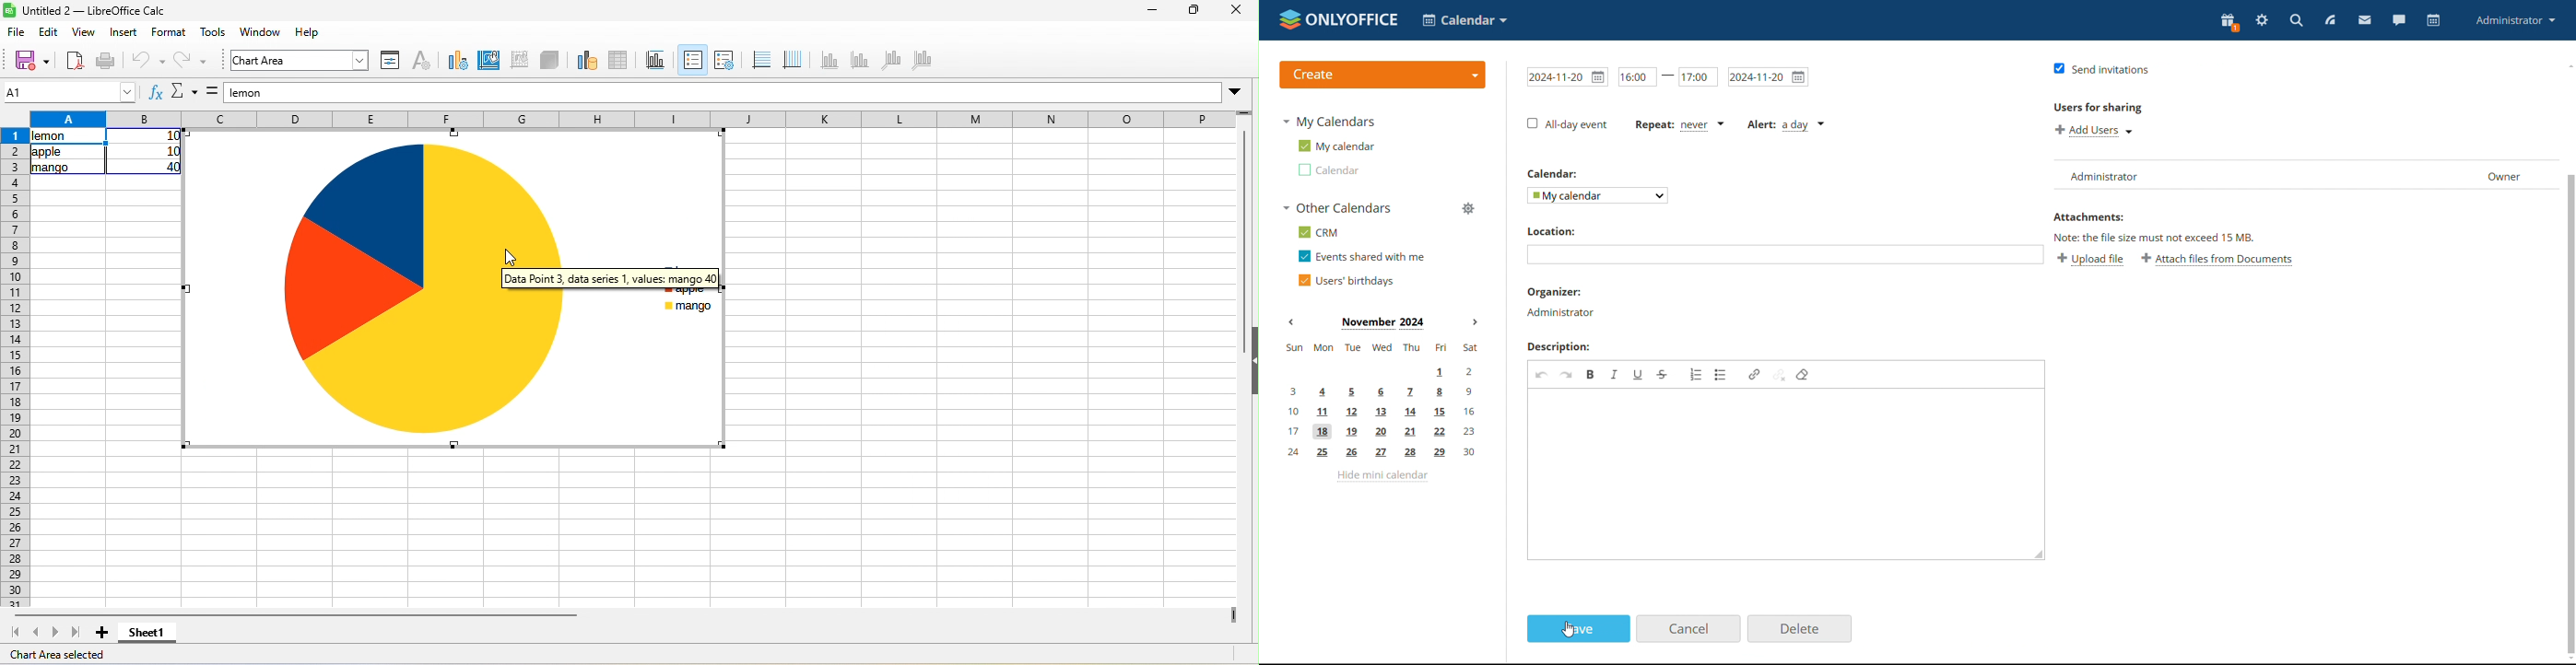  I want to click on pie chart, so click(419, 291).